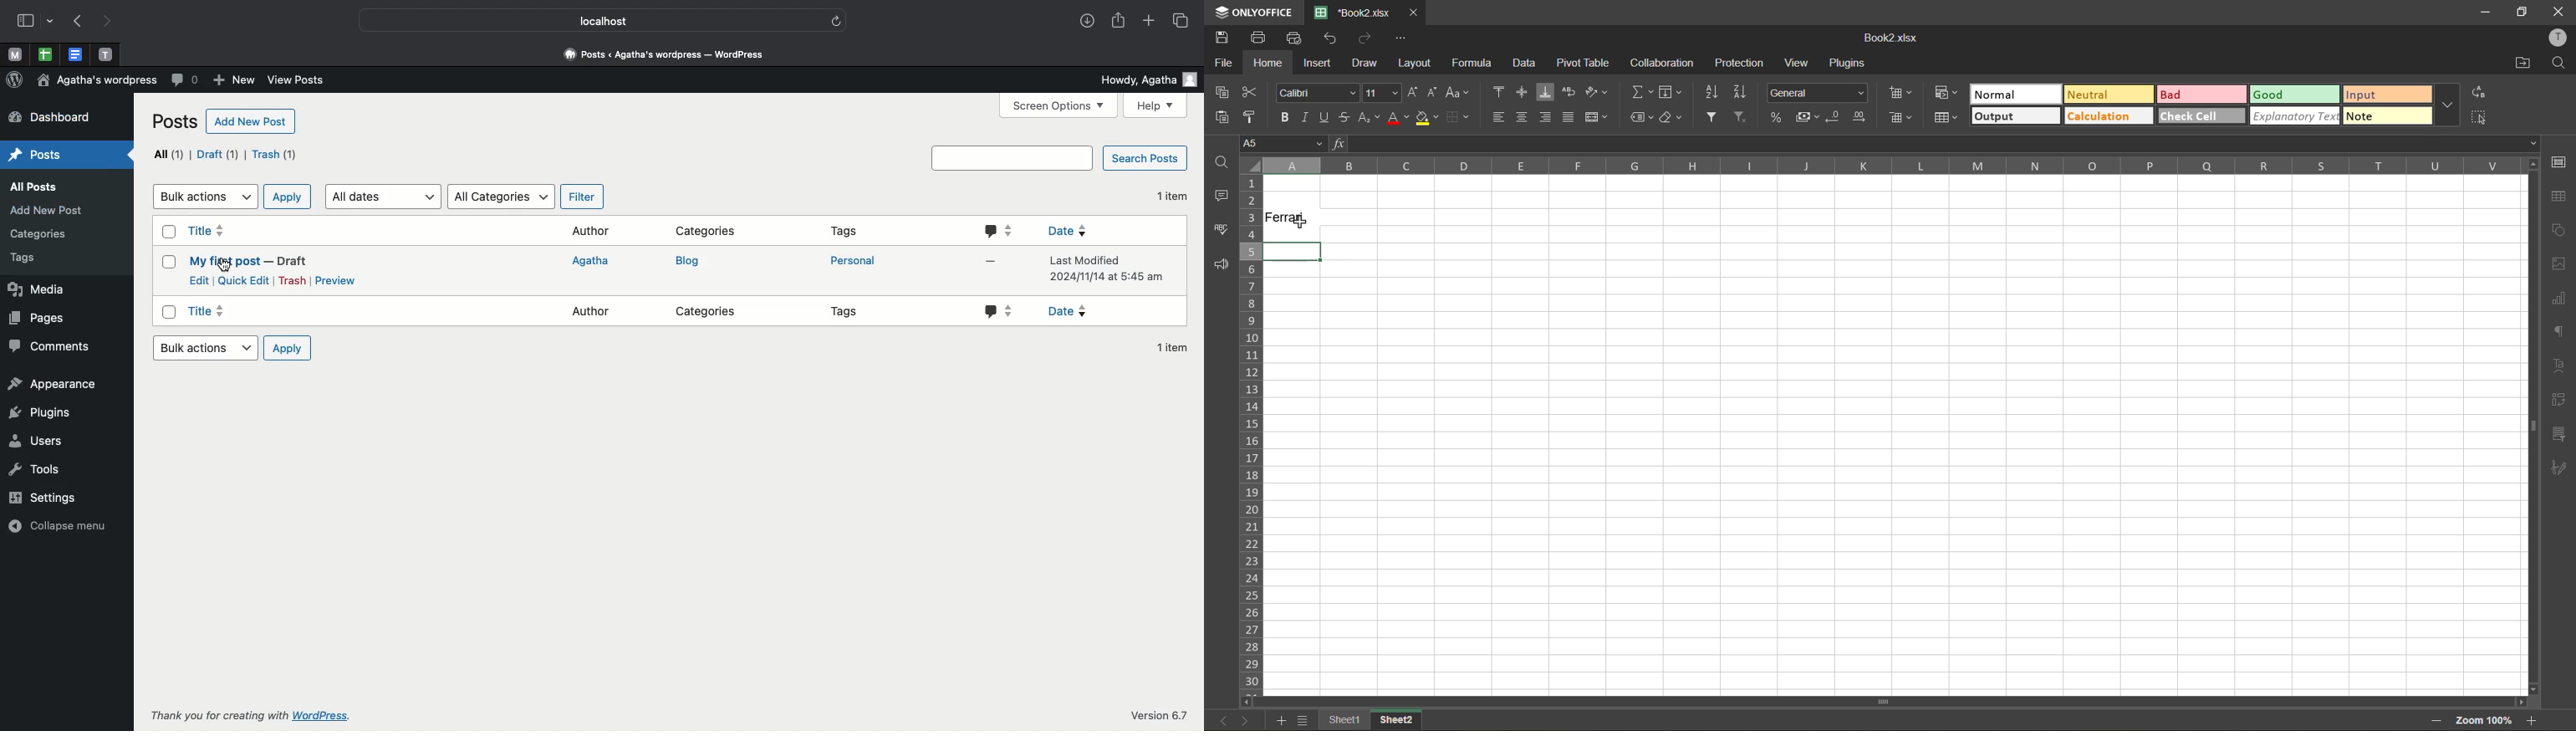 The image size is (2576, 756). What do you see at coordinates (1586, 63) in the screenshot?
I see `pivot table` at bounding box center [1586, 63].